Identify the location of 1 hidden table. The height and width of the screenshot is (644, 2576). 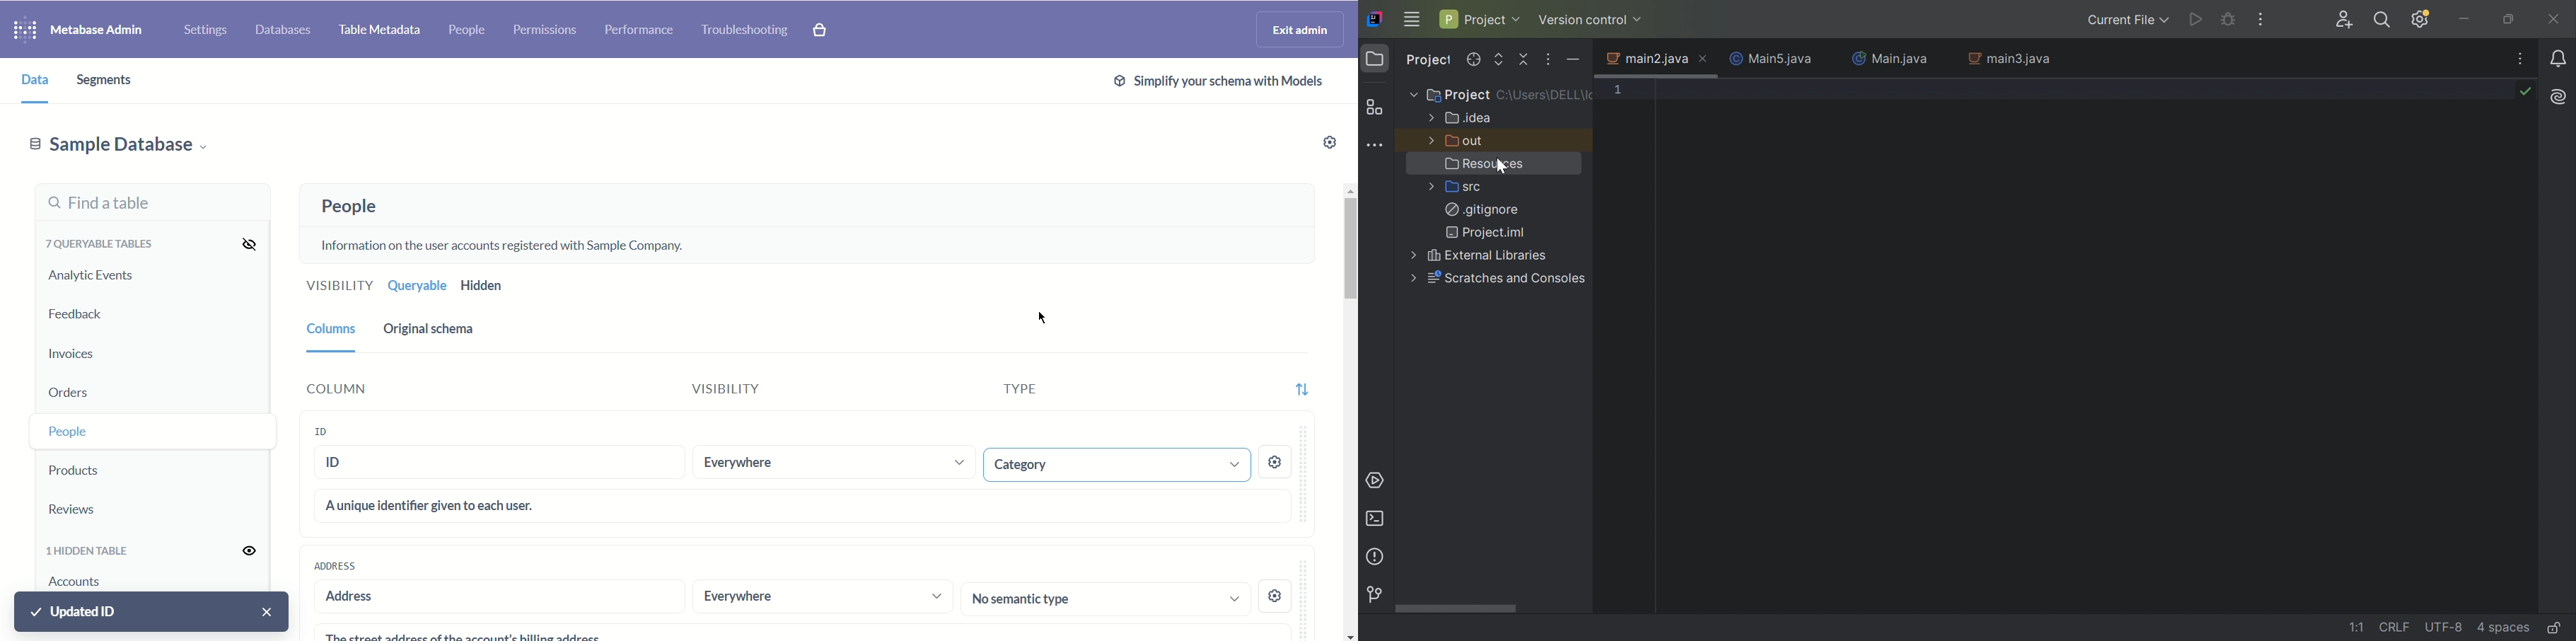
(92, 552).